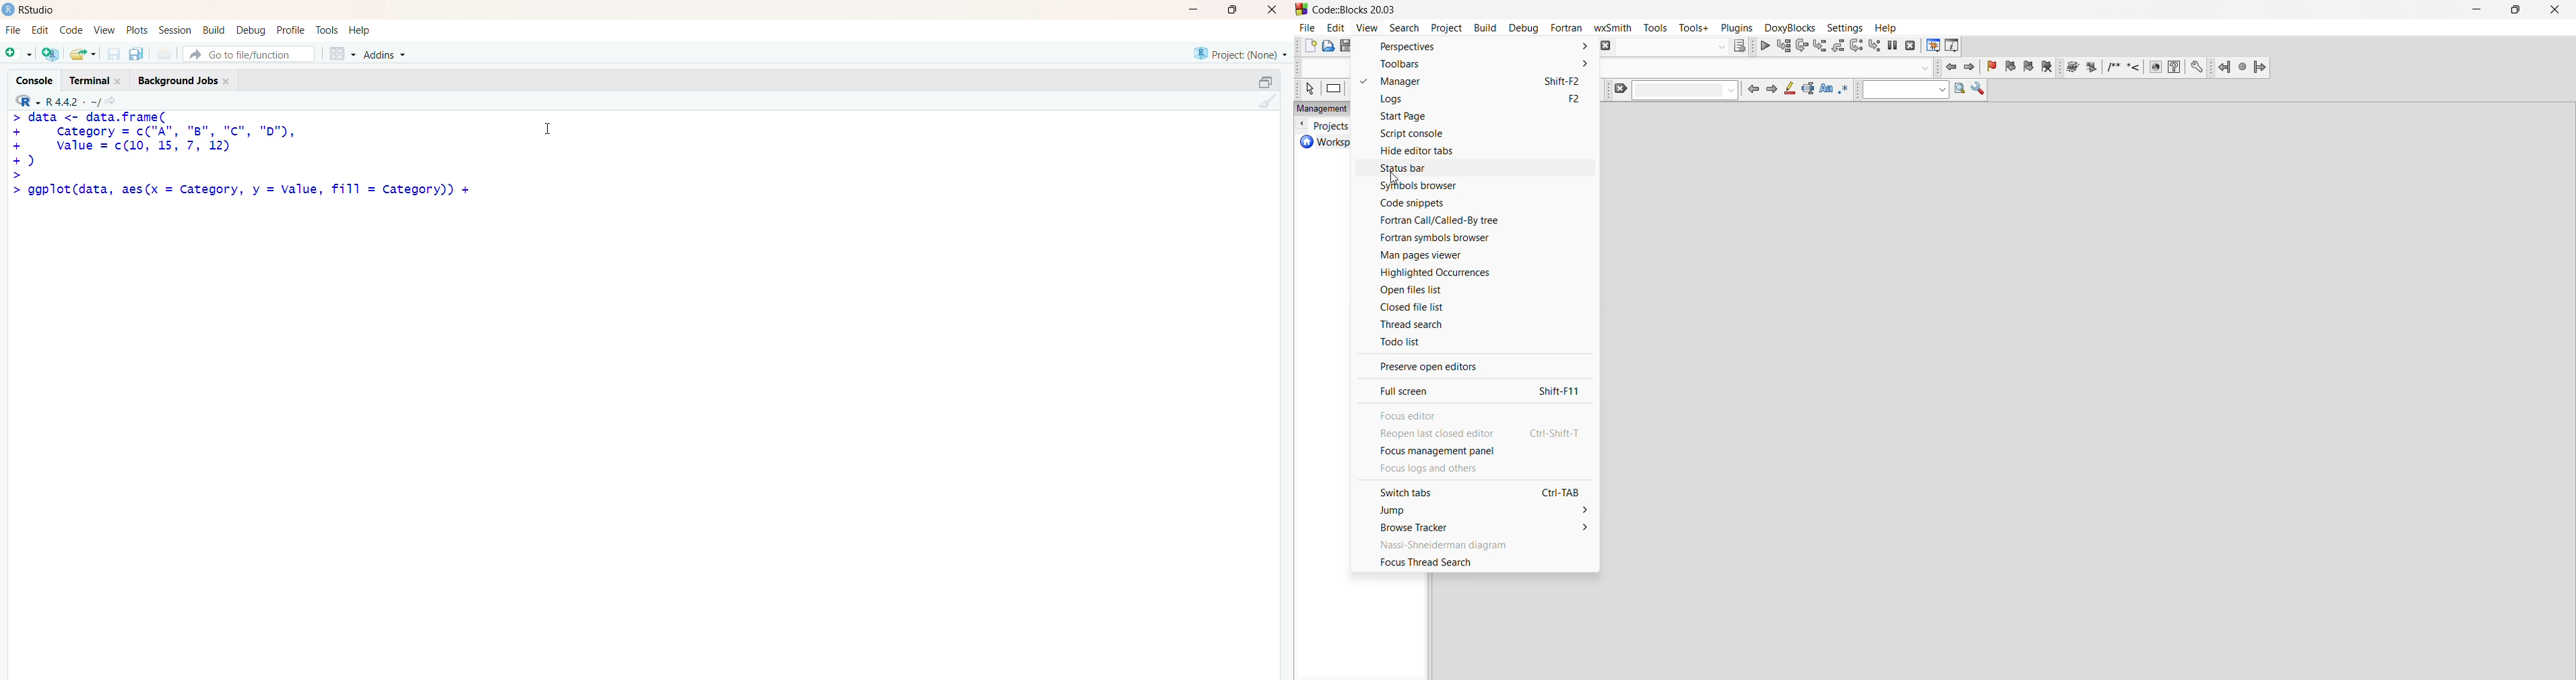 This screenshot has width=2576, height=700. I want to click on tools, so click(328, 30).